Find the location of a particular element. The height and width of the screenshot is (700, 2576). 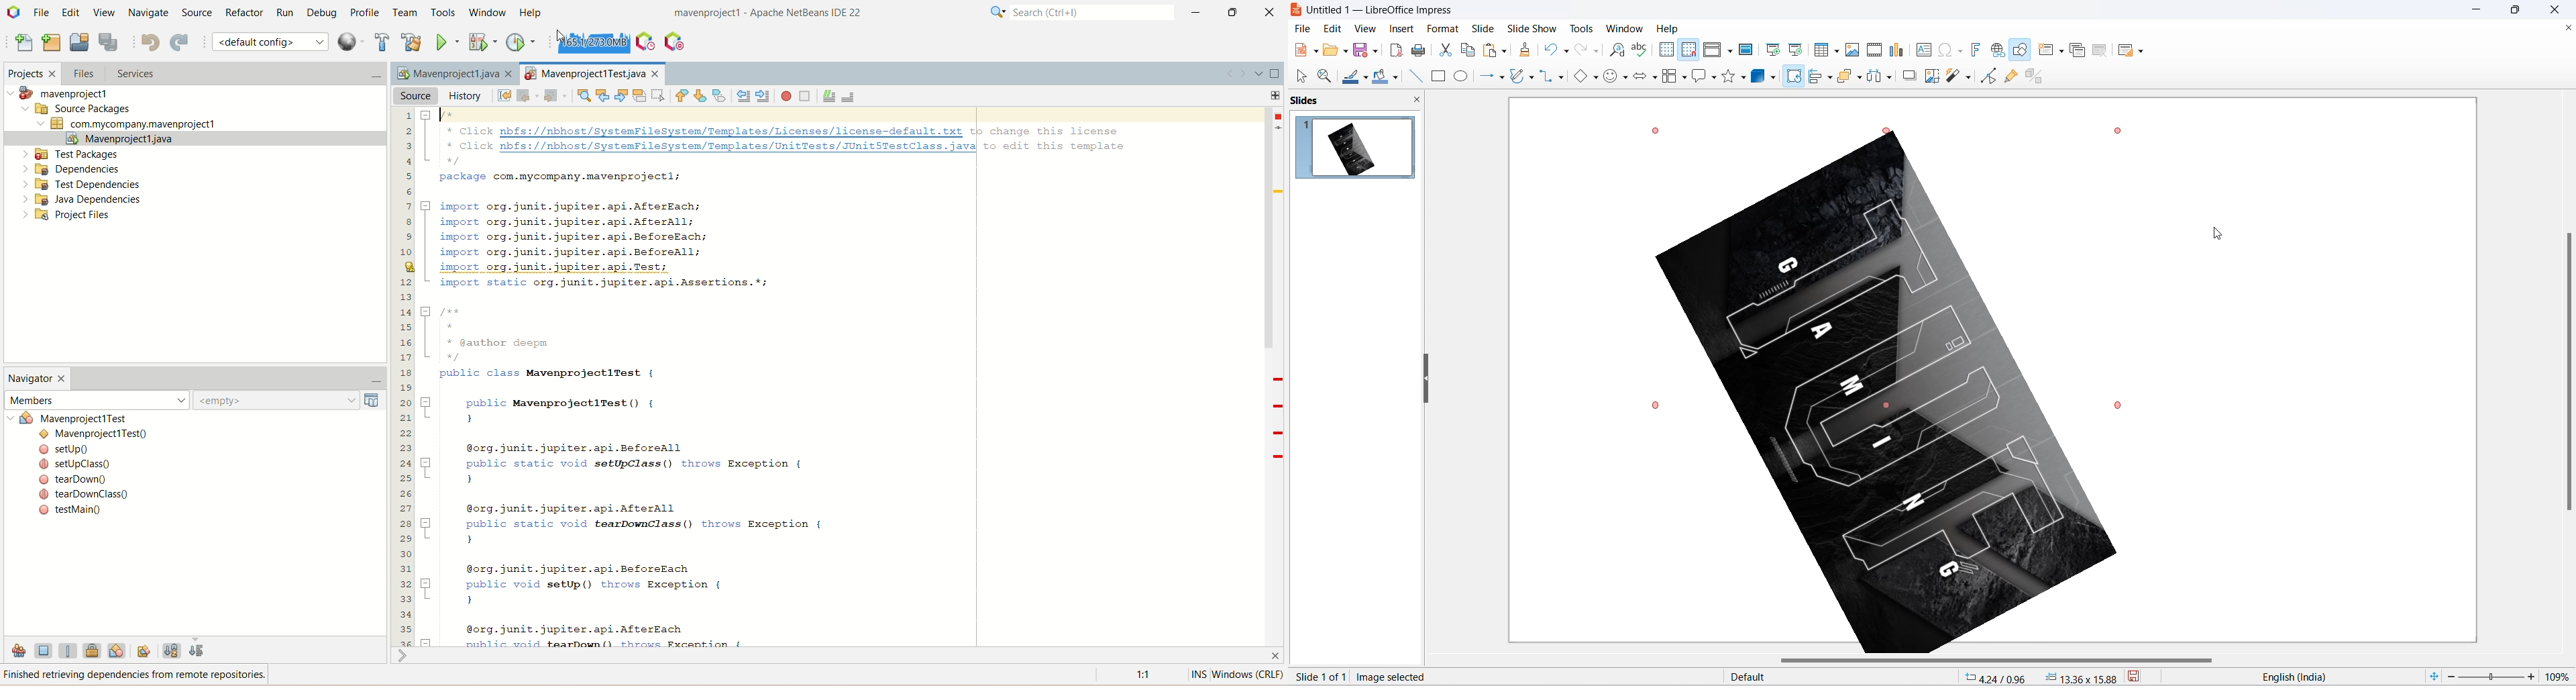

services is located at coordinates (244, 75).